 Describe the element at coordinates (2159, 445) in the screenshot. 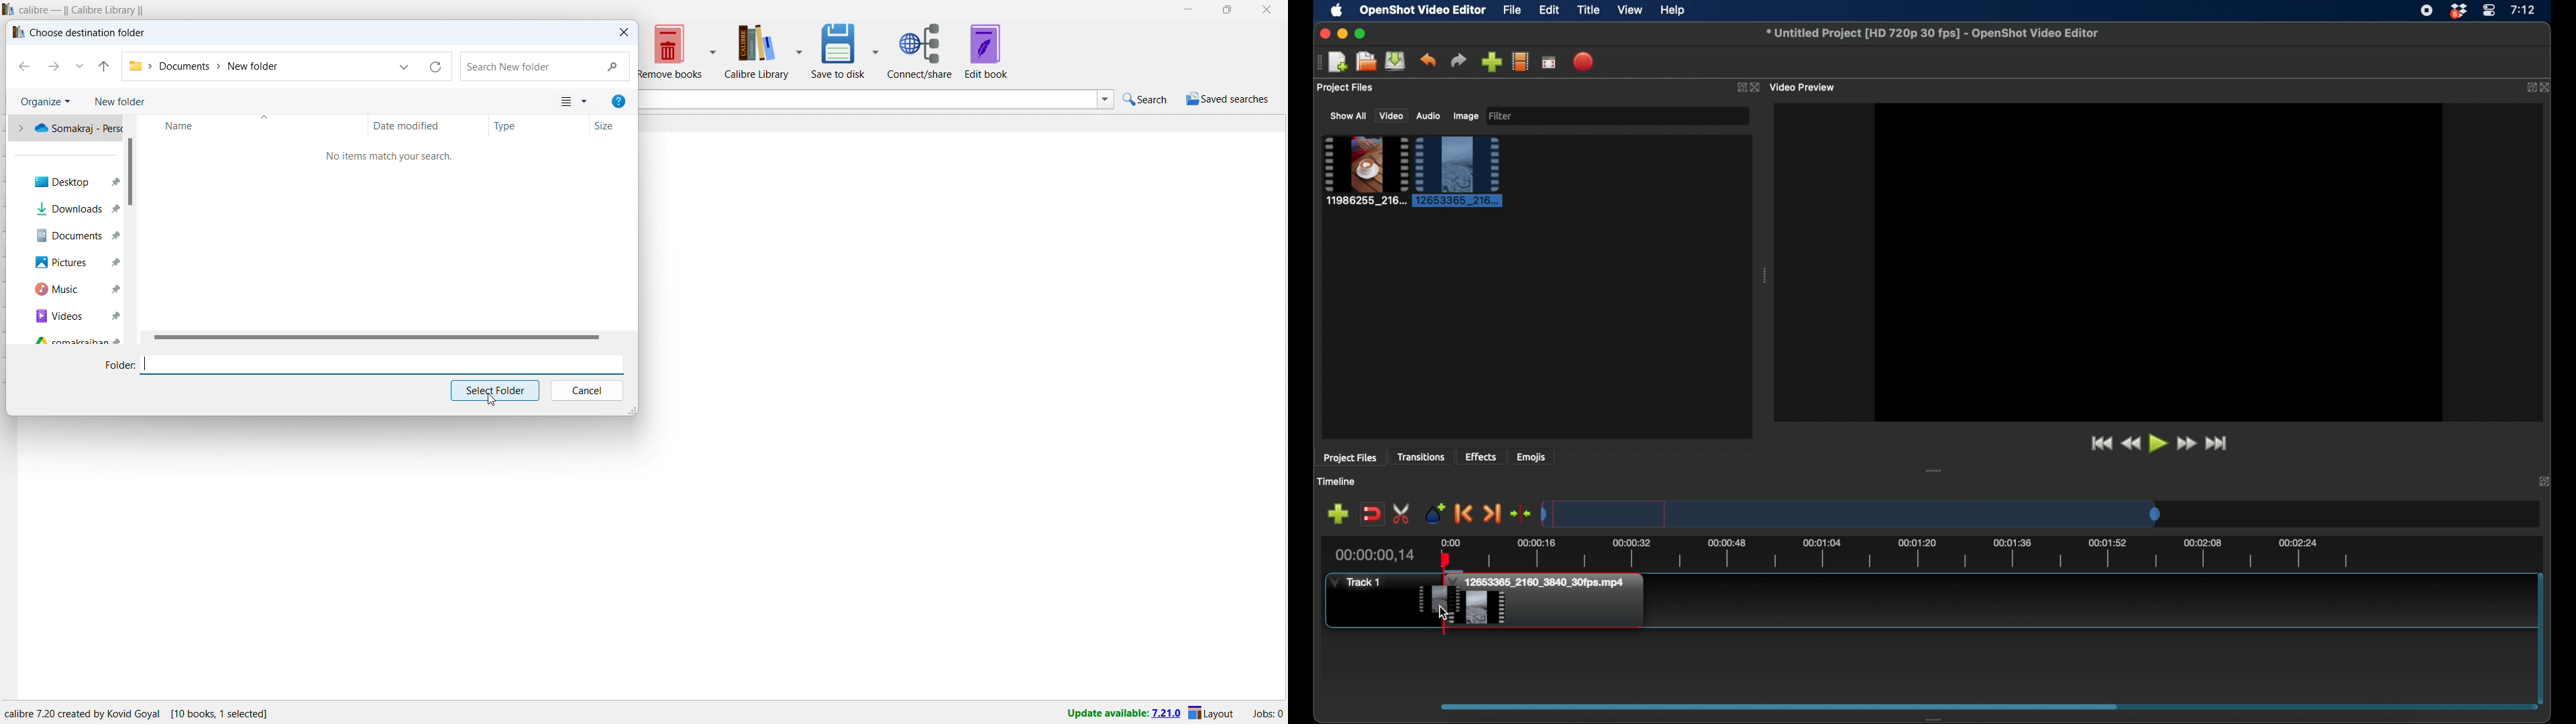

I see `play` at that location.